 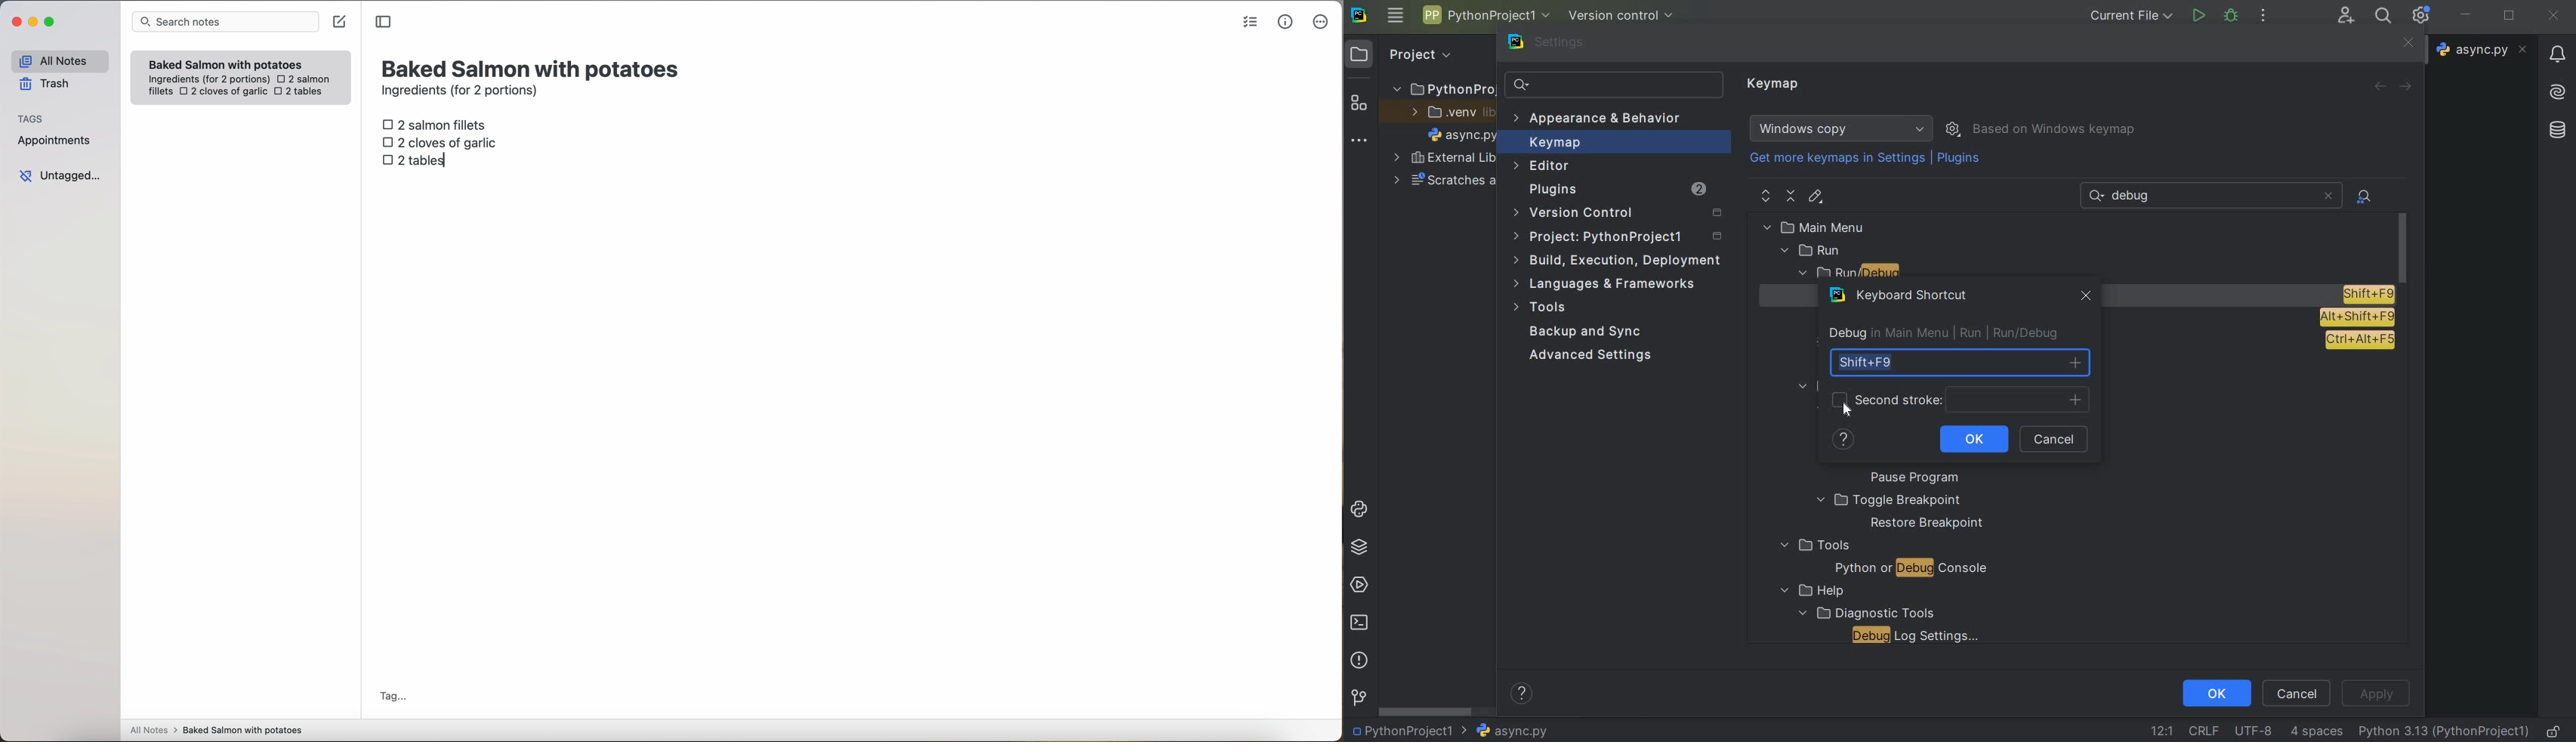 I want to click on file actions by shortcuts, so click(x=2365, y=196).